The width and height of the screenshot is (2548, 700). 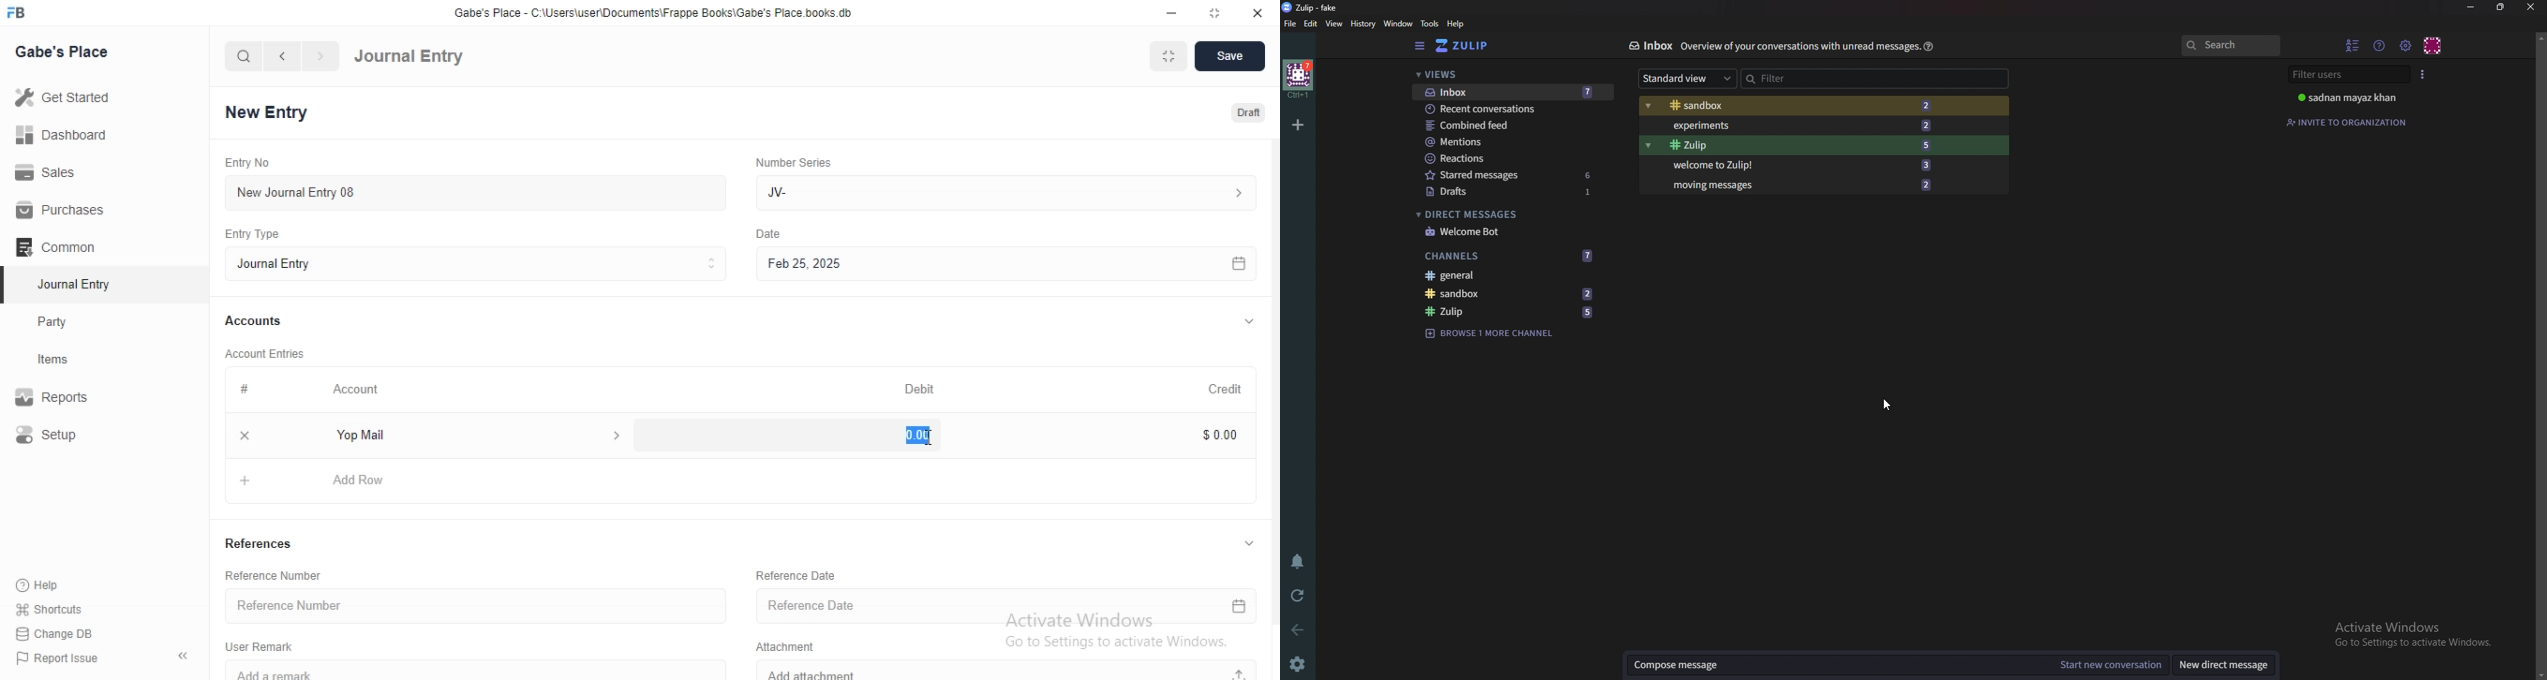 I want to click on Back, so click(x=1298, y=632).